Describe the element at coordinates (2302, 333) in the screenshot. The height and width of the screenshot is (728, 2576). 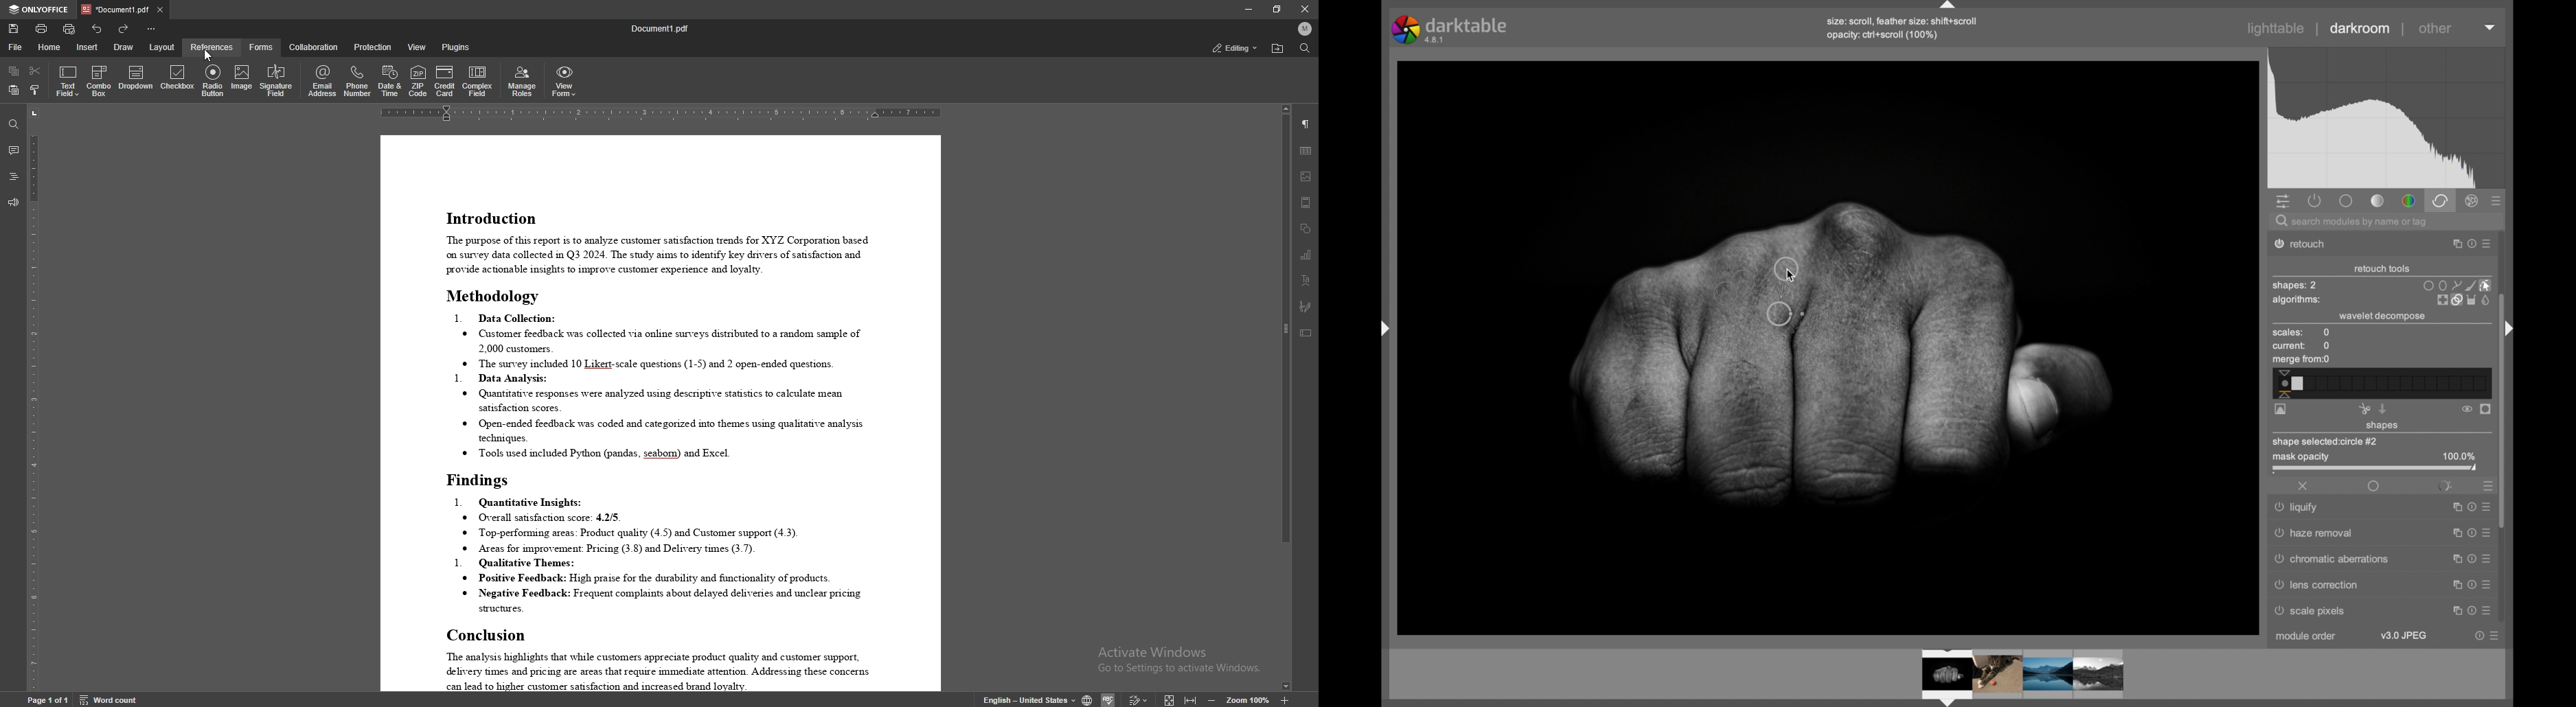
I see `scales: 0` at that location.